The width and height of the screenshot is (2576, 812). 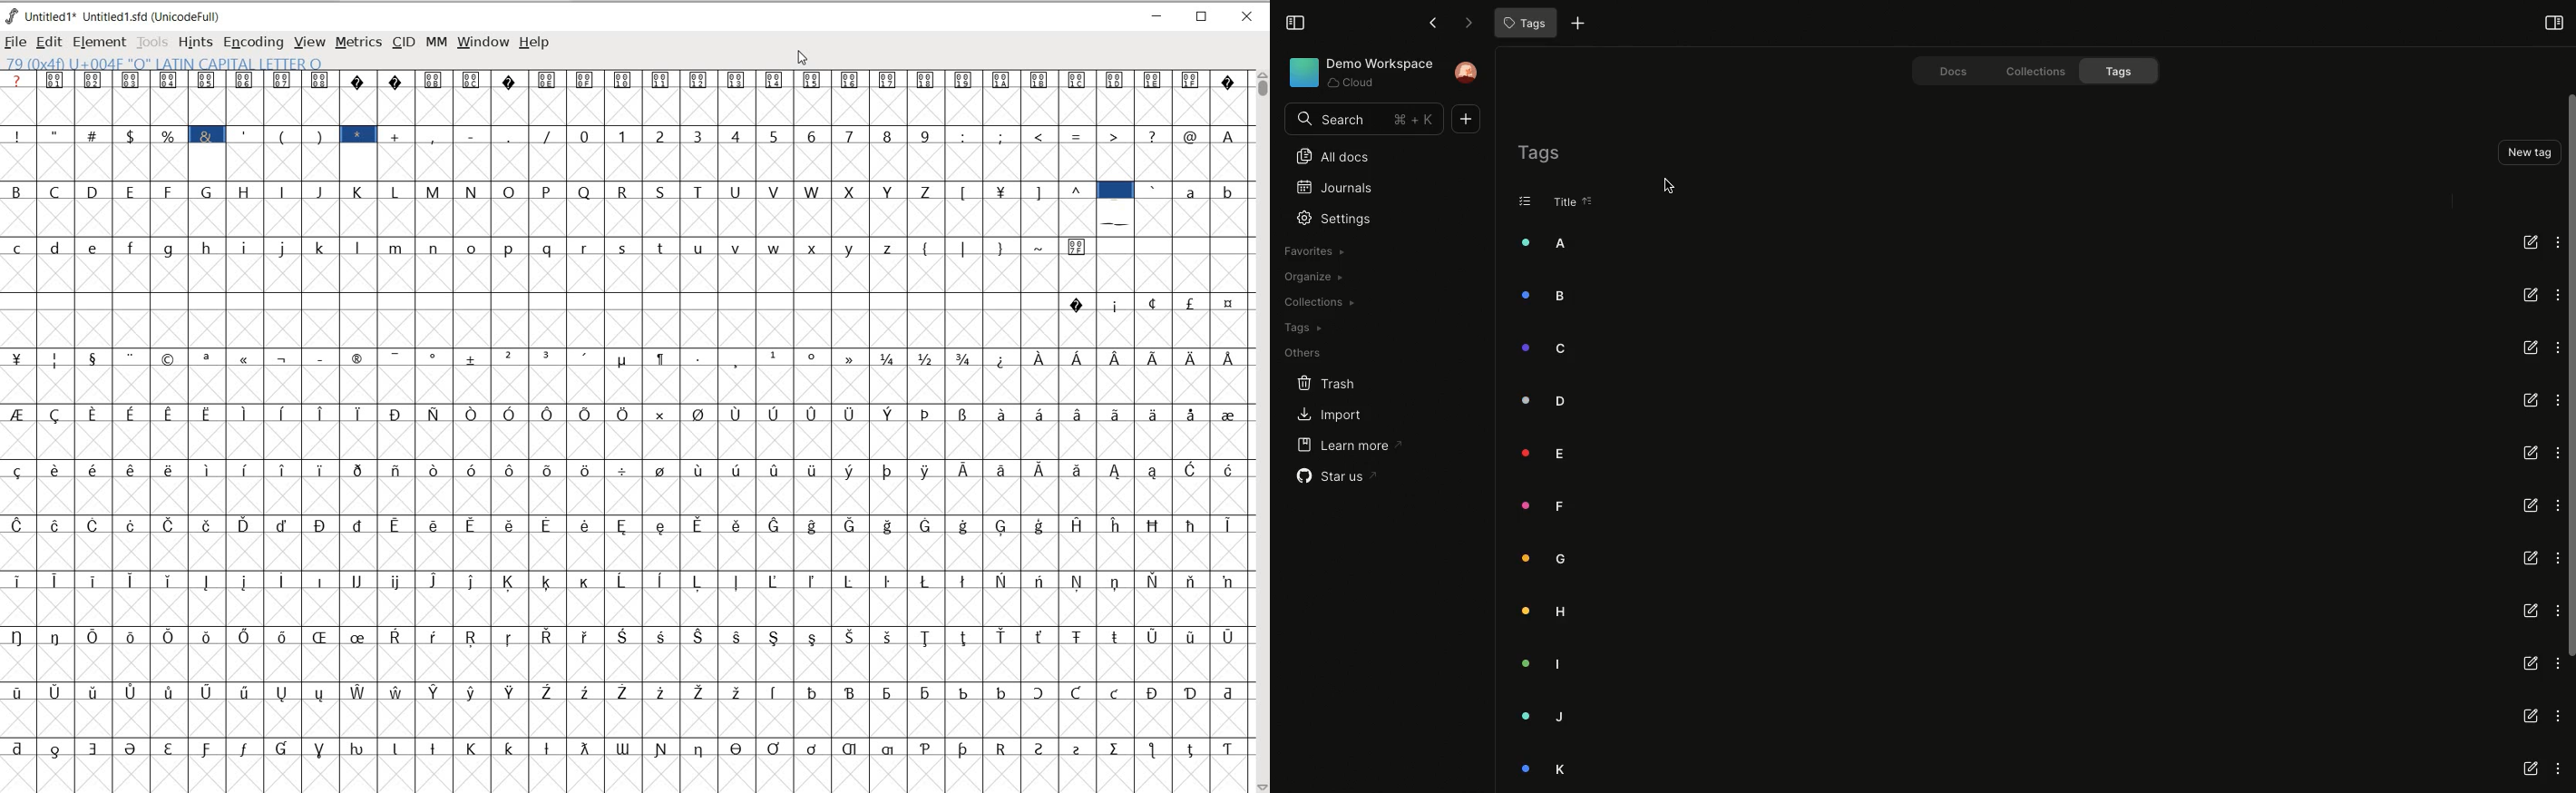 What do you see at coordinates (15, 43) in the screenshot?
I see `FILE` at bounding box center [15, 43].